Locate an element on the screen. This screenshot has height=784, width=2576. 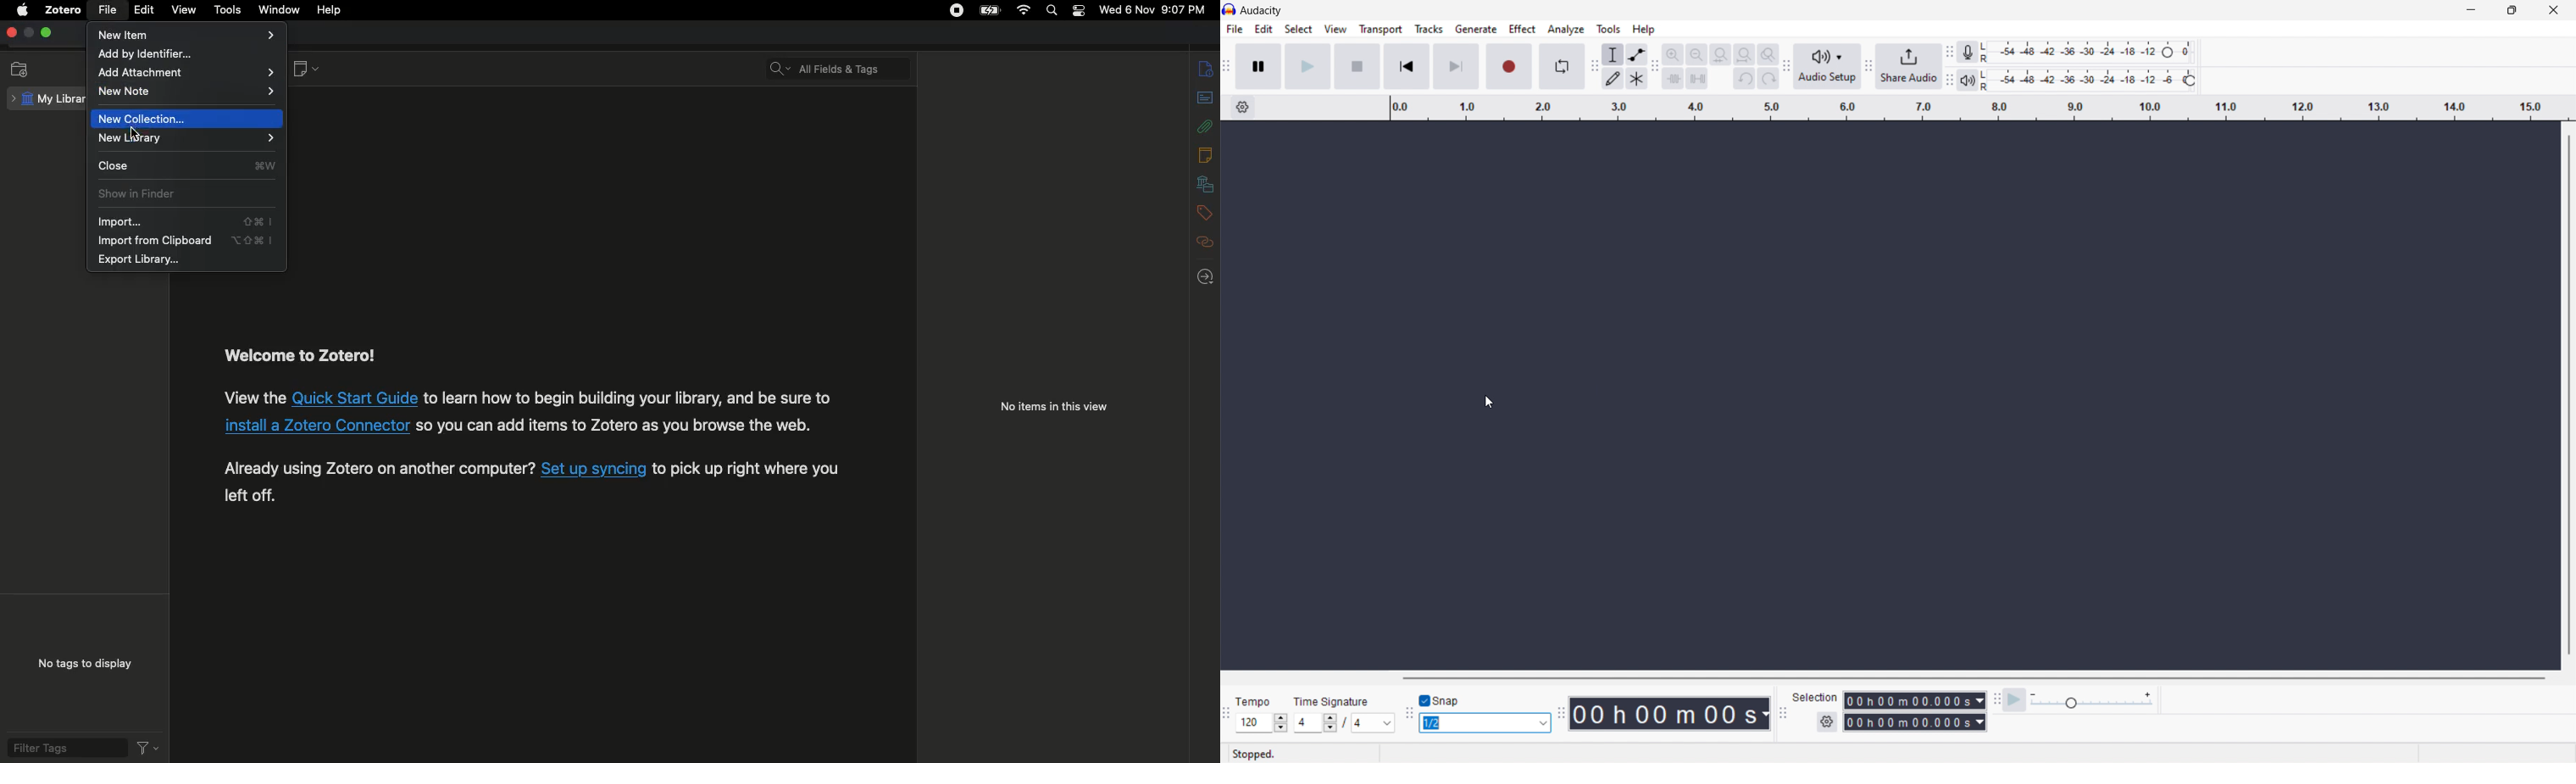
view is located at coordinates (1335, 29).